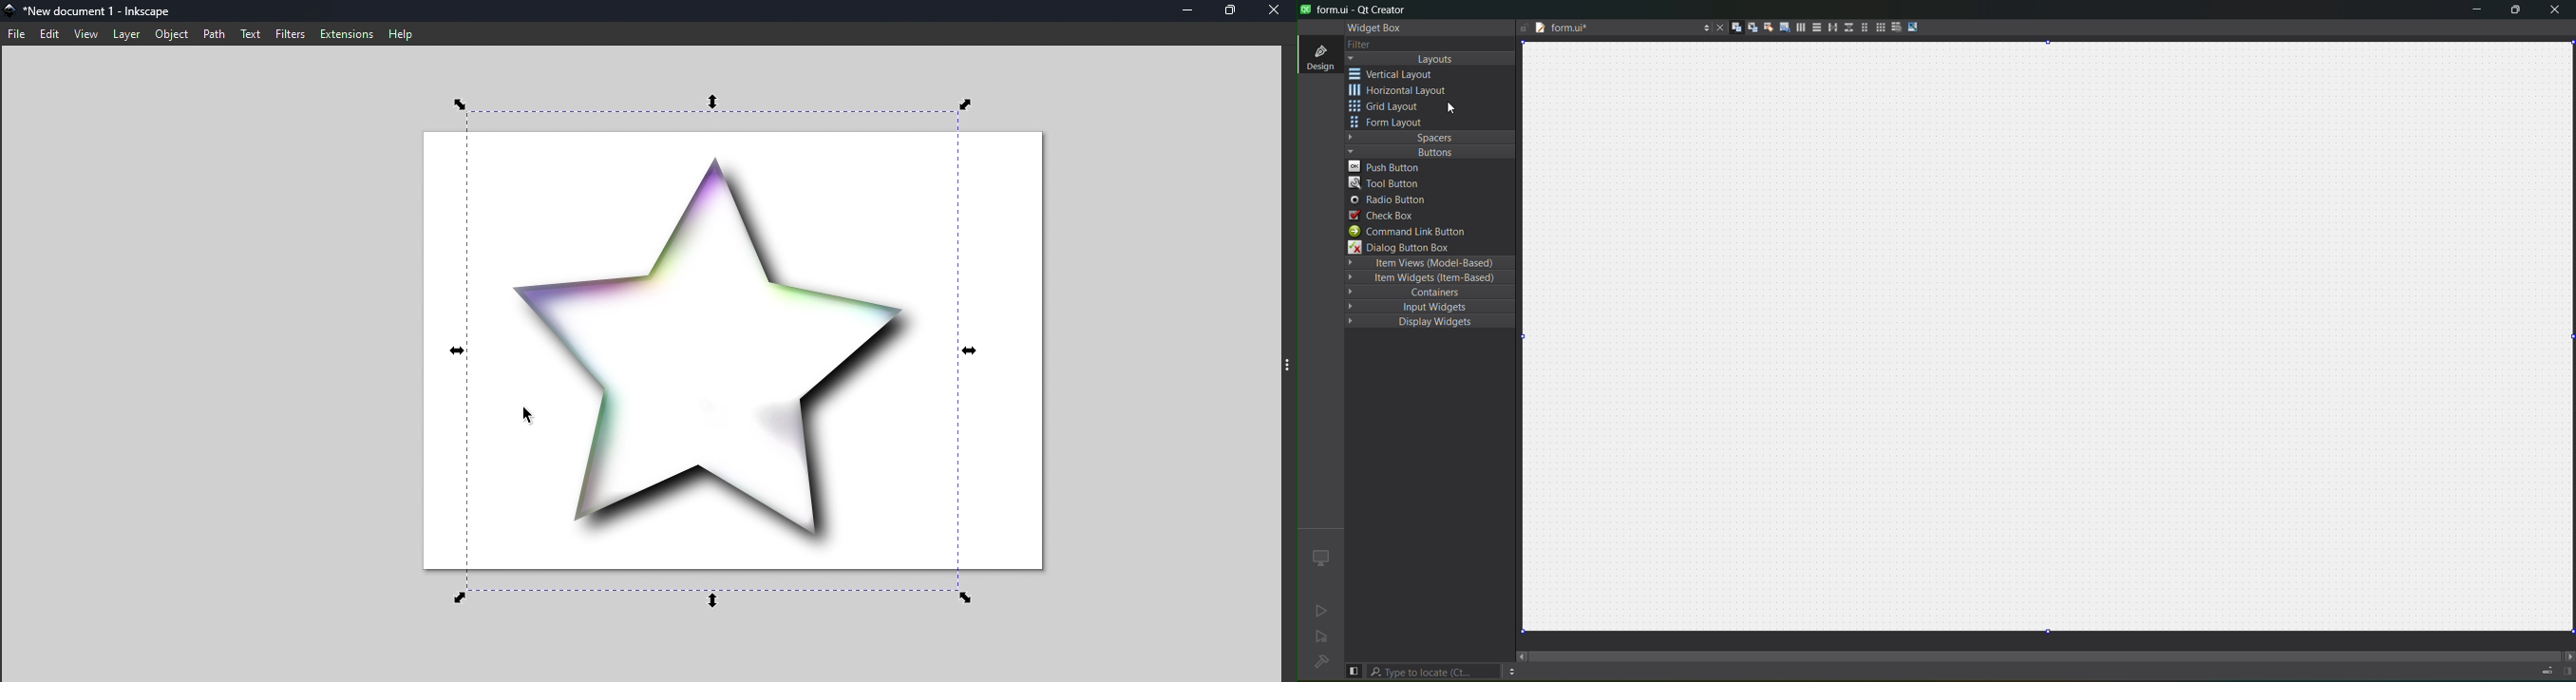  What do you see at coordinates (1522, 656) in the screenshot?
I see `move left` at bounding box center [1522, 656].